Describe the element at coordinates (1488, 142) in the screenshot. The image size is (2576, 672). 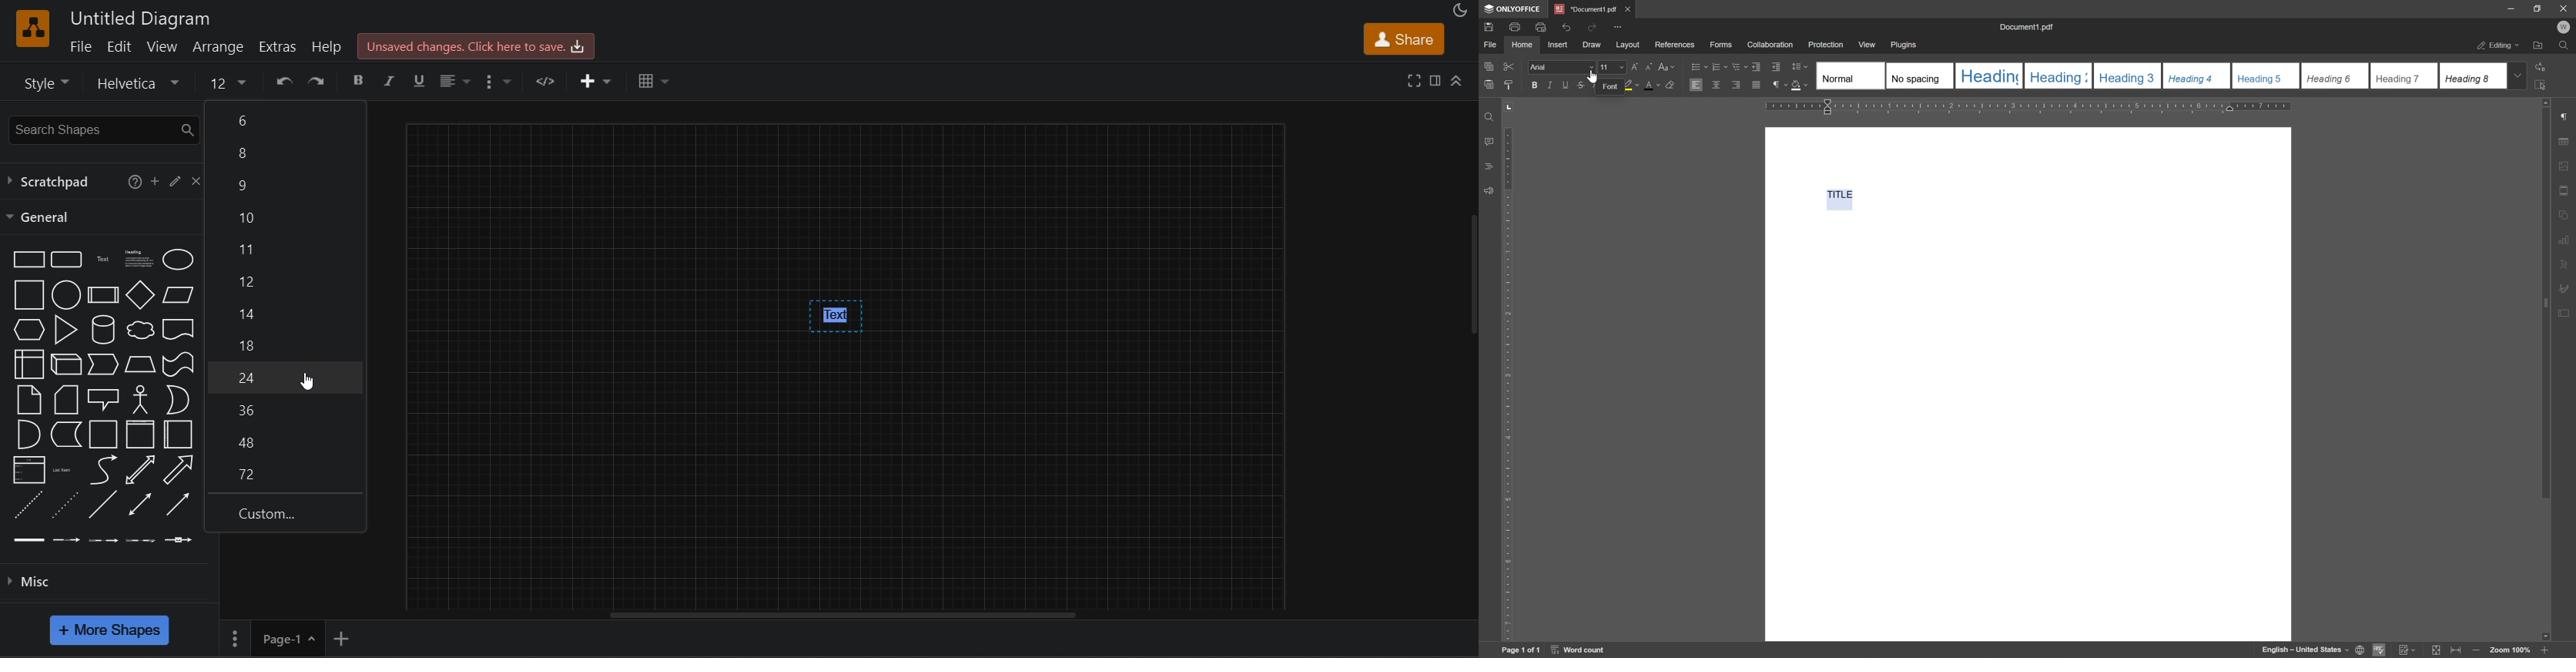
I see `comments` at that location.